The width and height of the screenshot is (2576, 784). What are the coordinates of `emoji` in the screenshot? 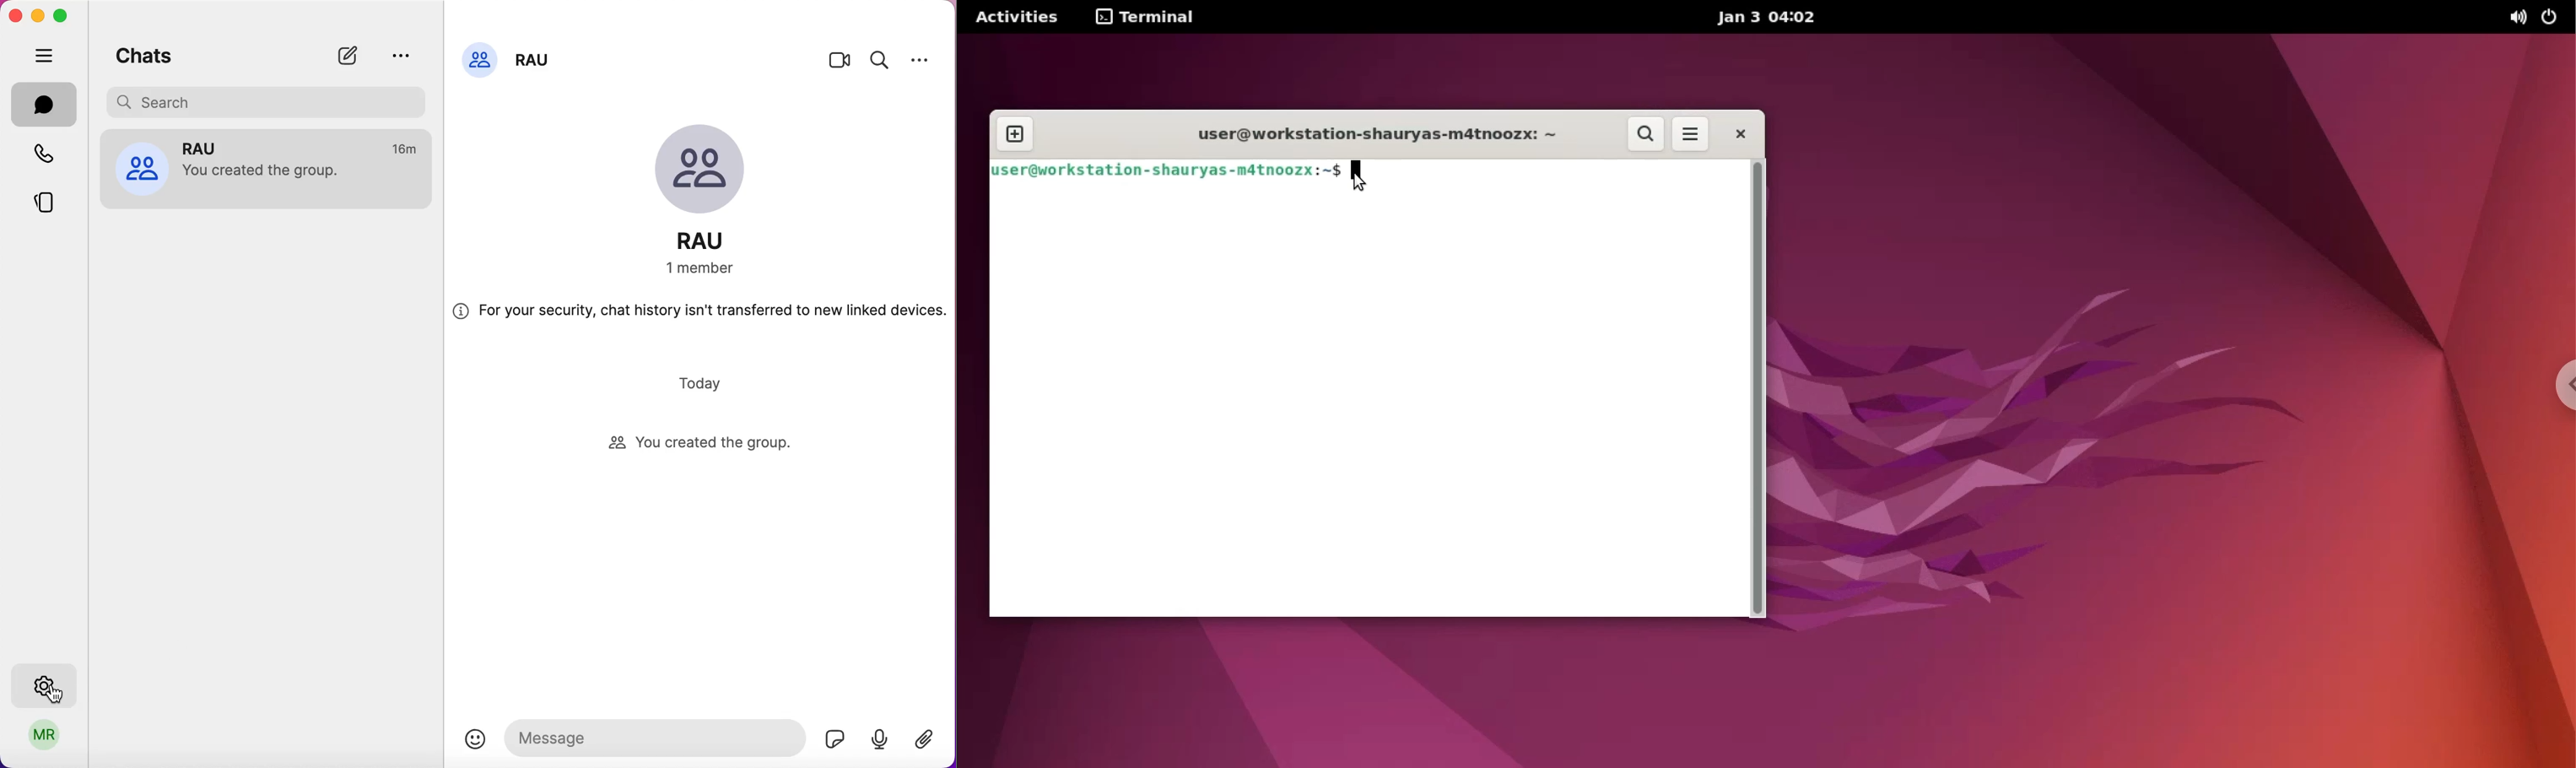 It's located at (476, 739).